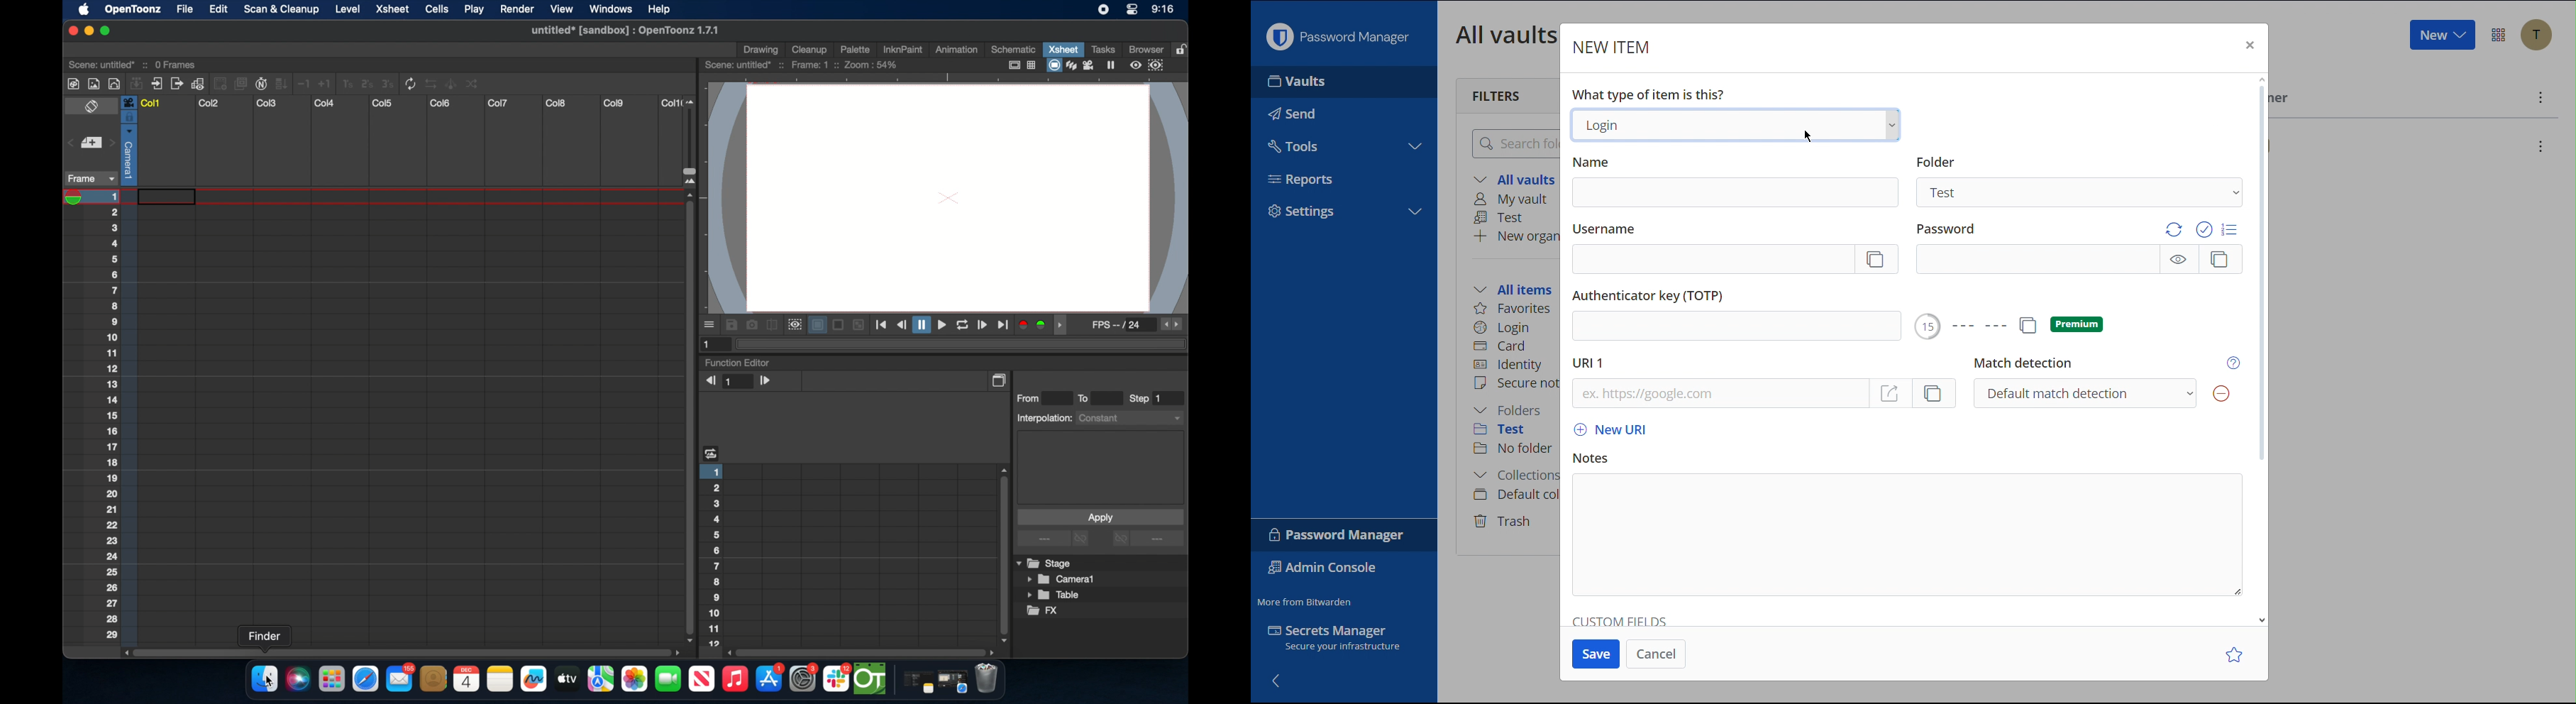 The width and height of the screenshot is (2576, 728). What do you see at coordinates (1510, 431) in the screenshot?
I see `Test` at bounding box center [1510, 431].